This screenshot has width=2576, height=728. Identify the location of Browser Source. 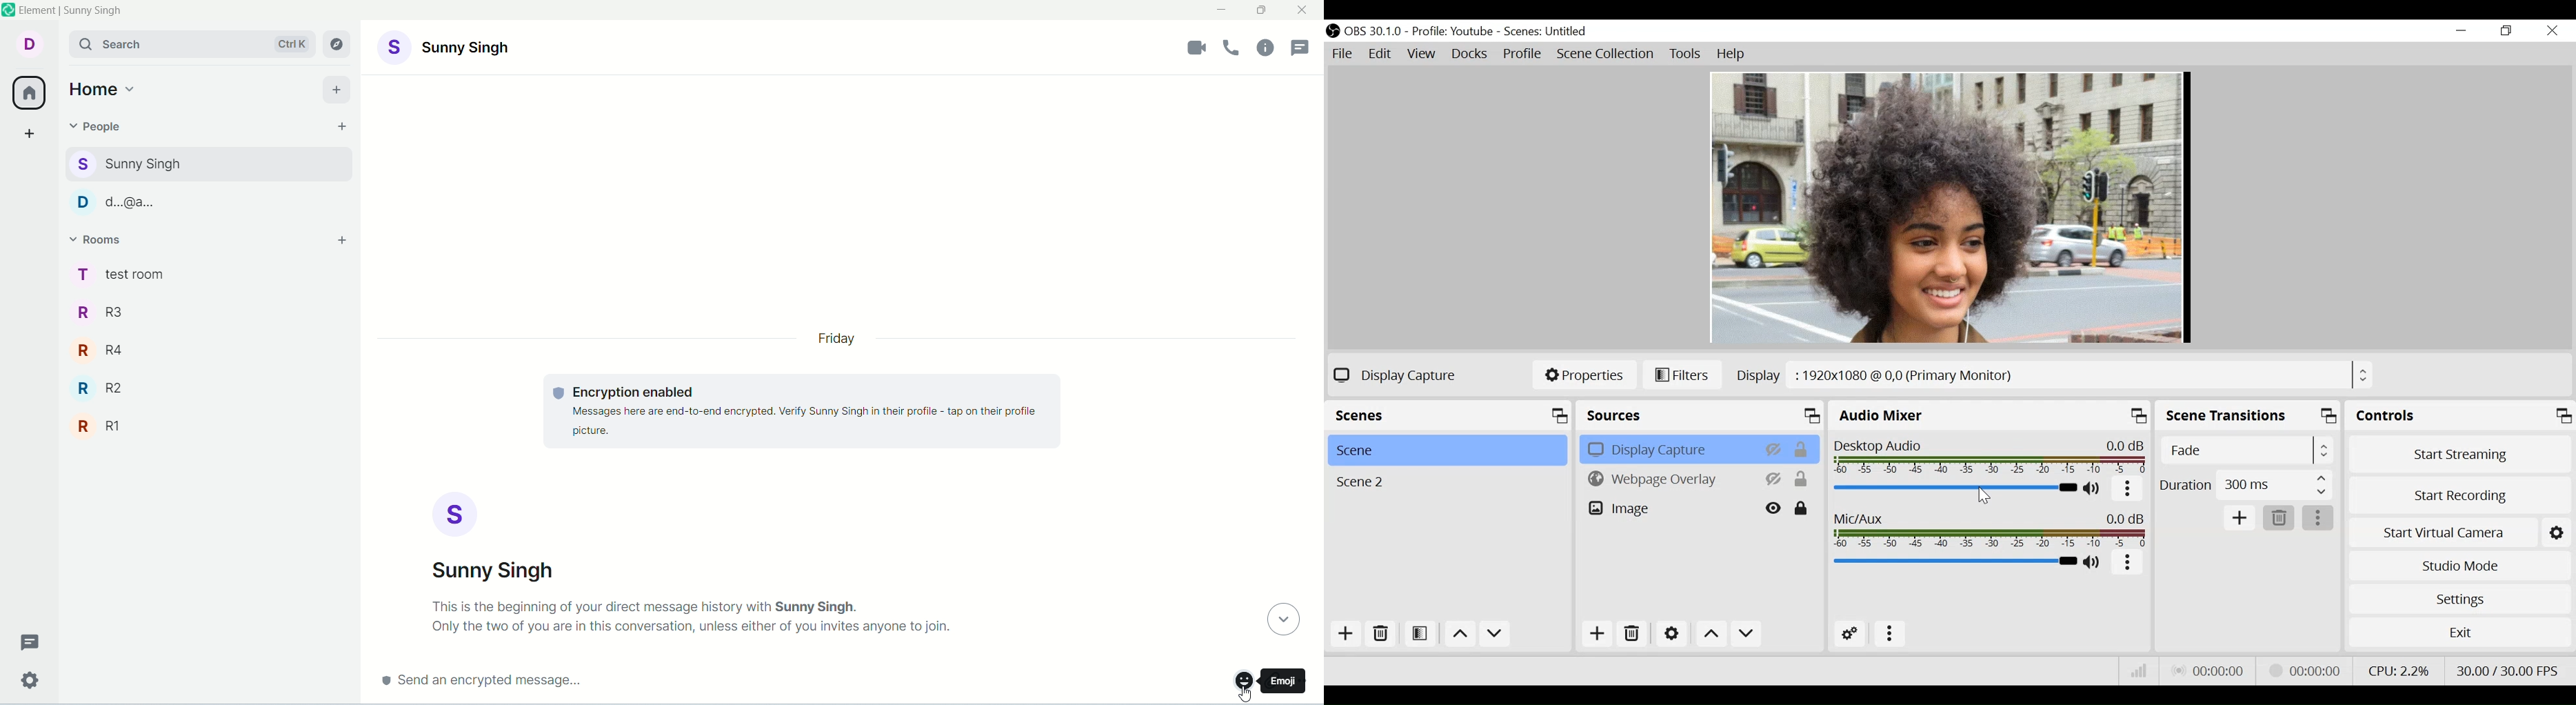
(1669, 479).